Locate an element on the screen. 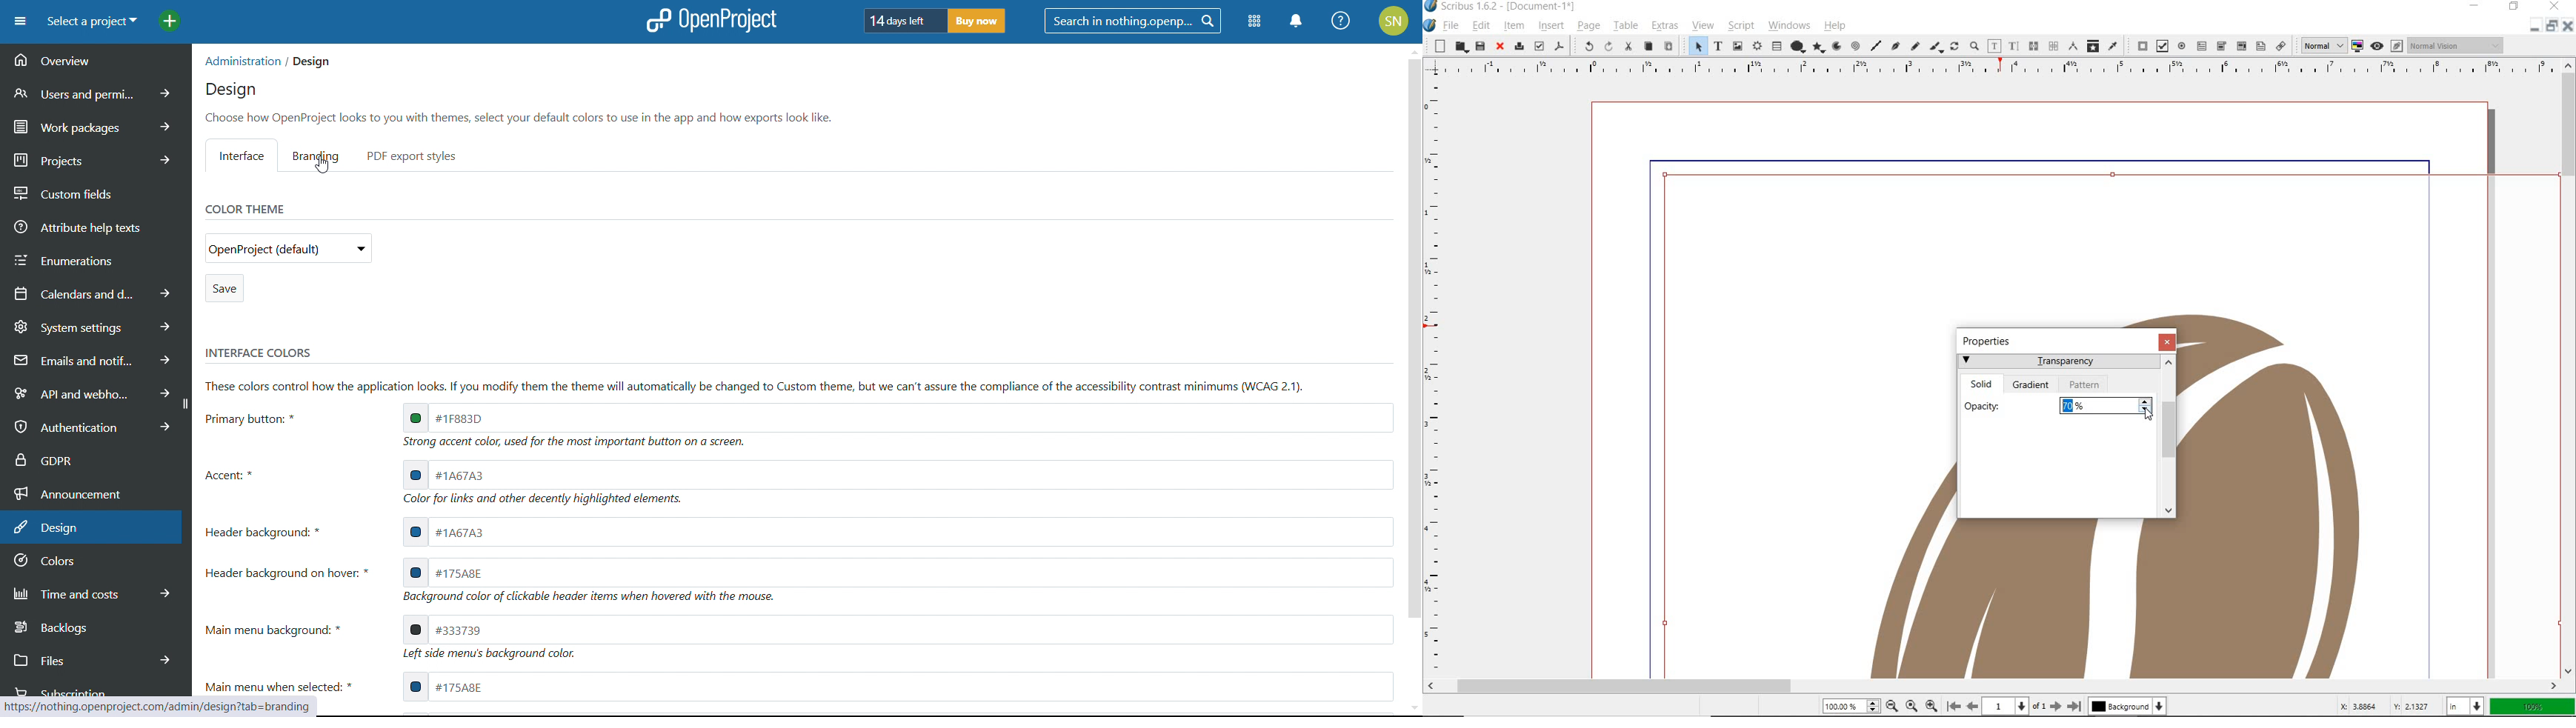 The image size is (2576, 728). 1 of 1 is located at coordinates (2015, 707).